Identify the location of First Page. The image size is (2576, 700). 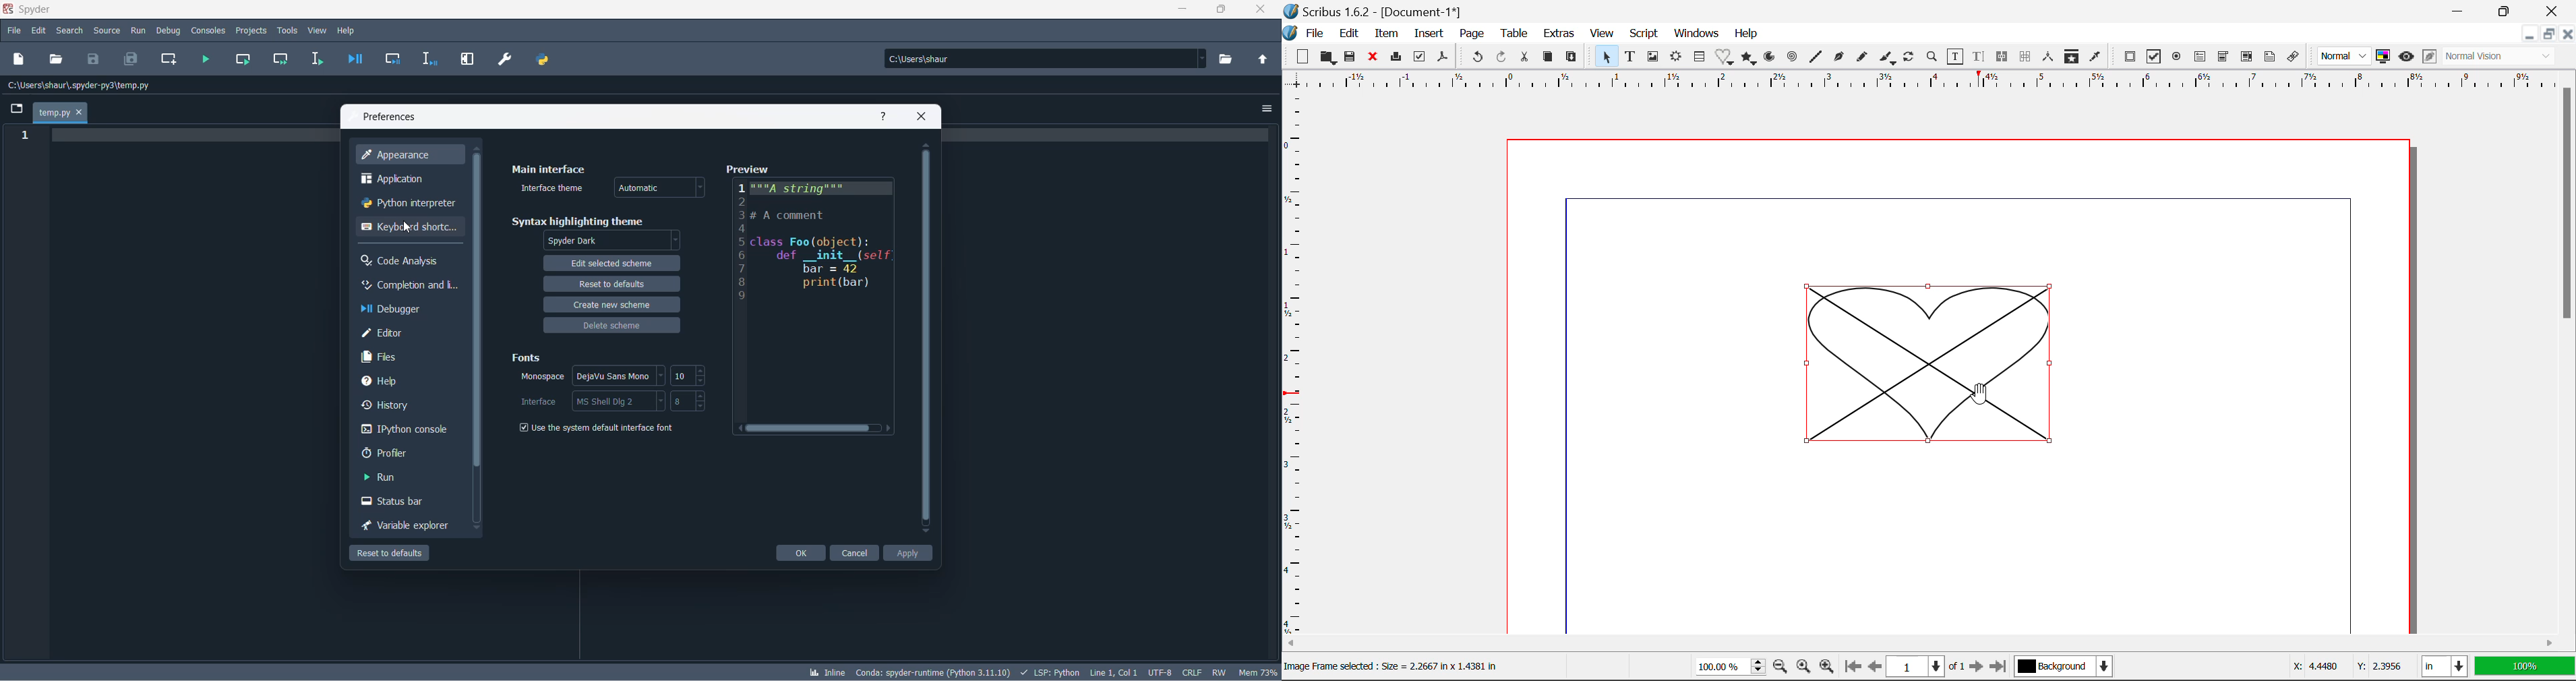
(1853, 667).